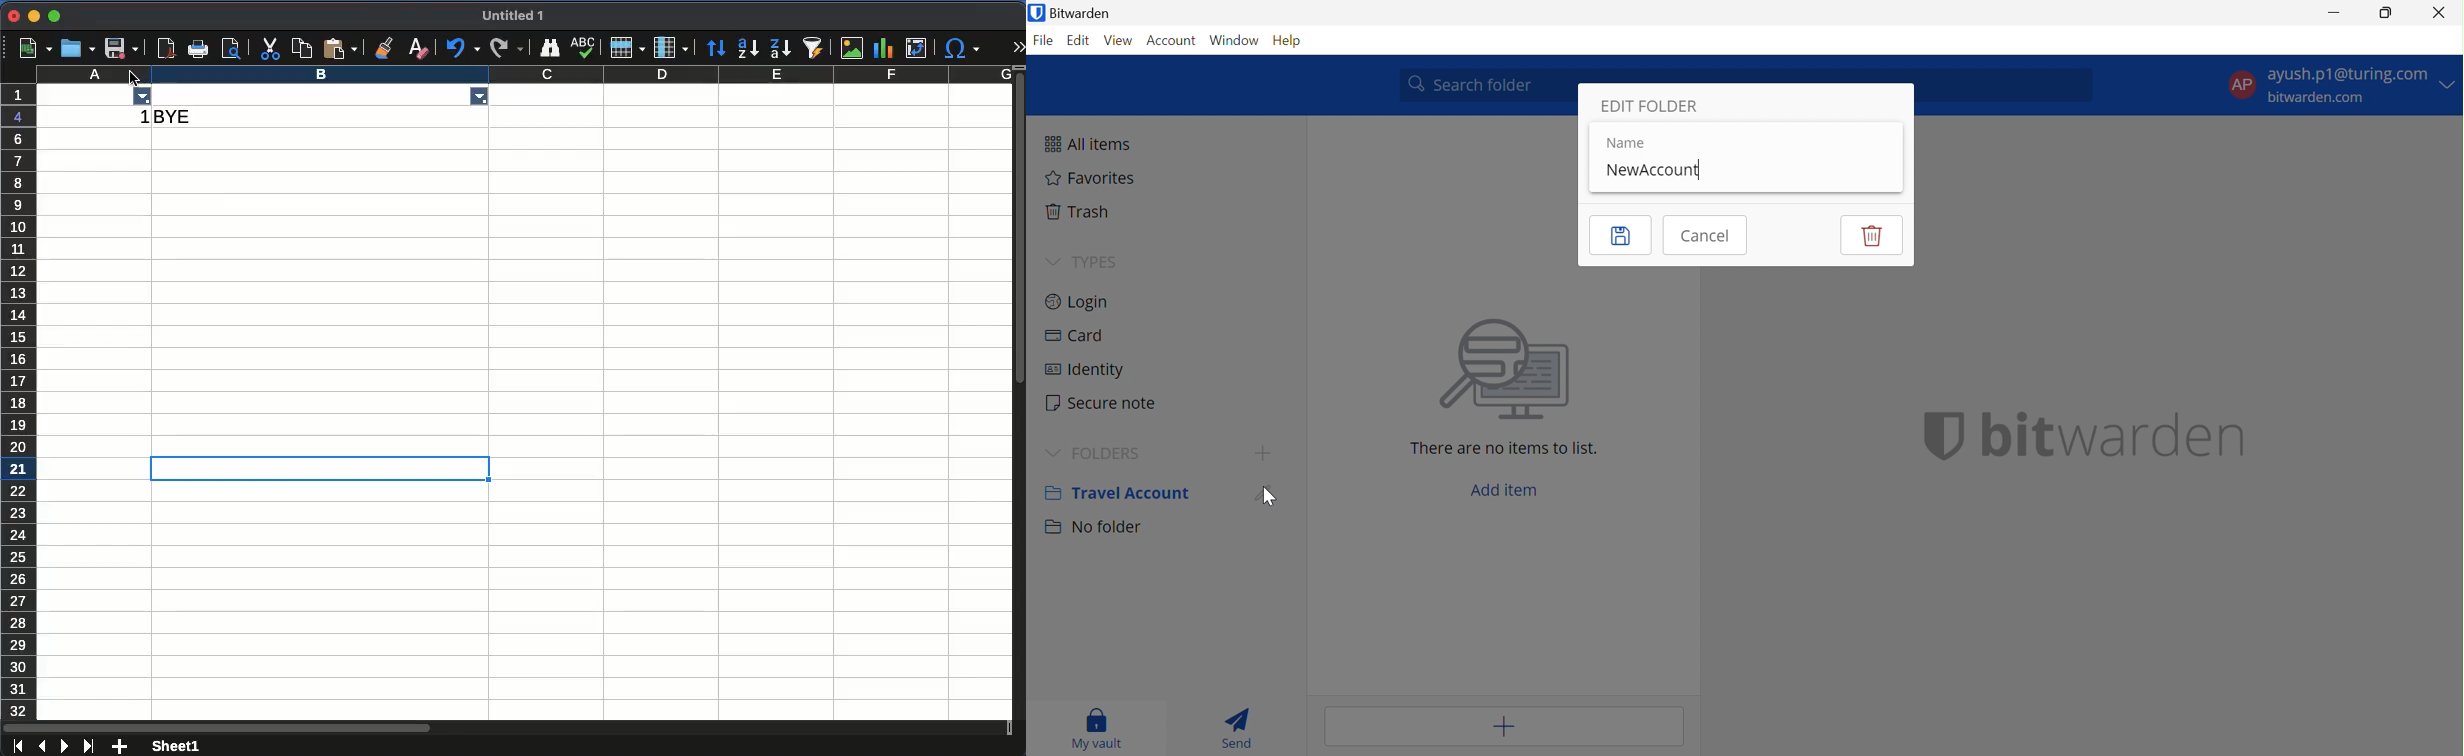  I want to click on first sheet, so click(17, 745).